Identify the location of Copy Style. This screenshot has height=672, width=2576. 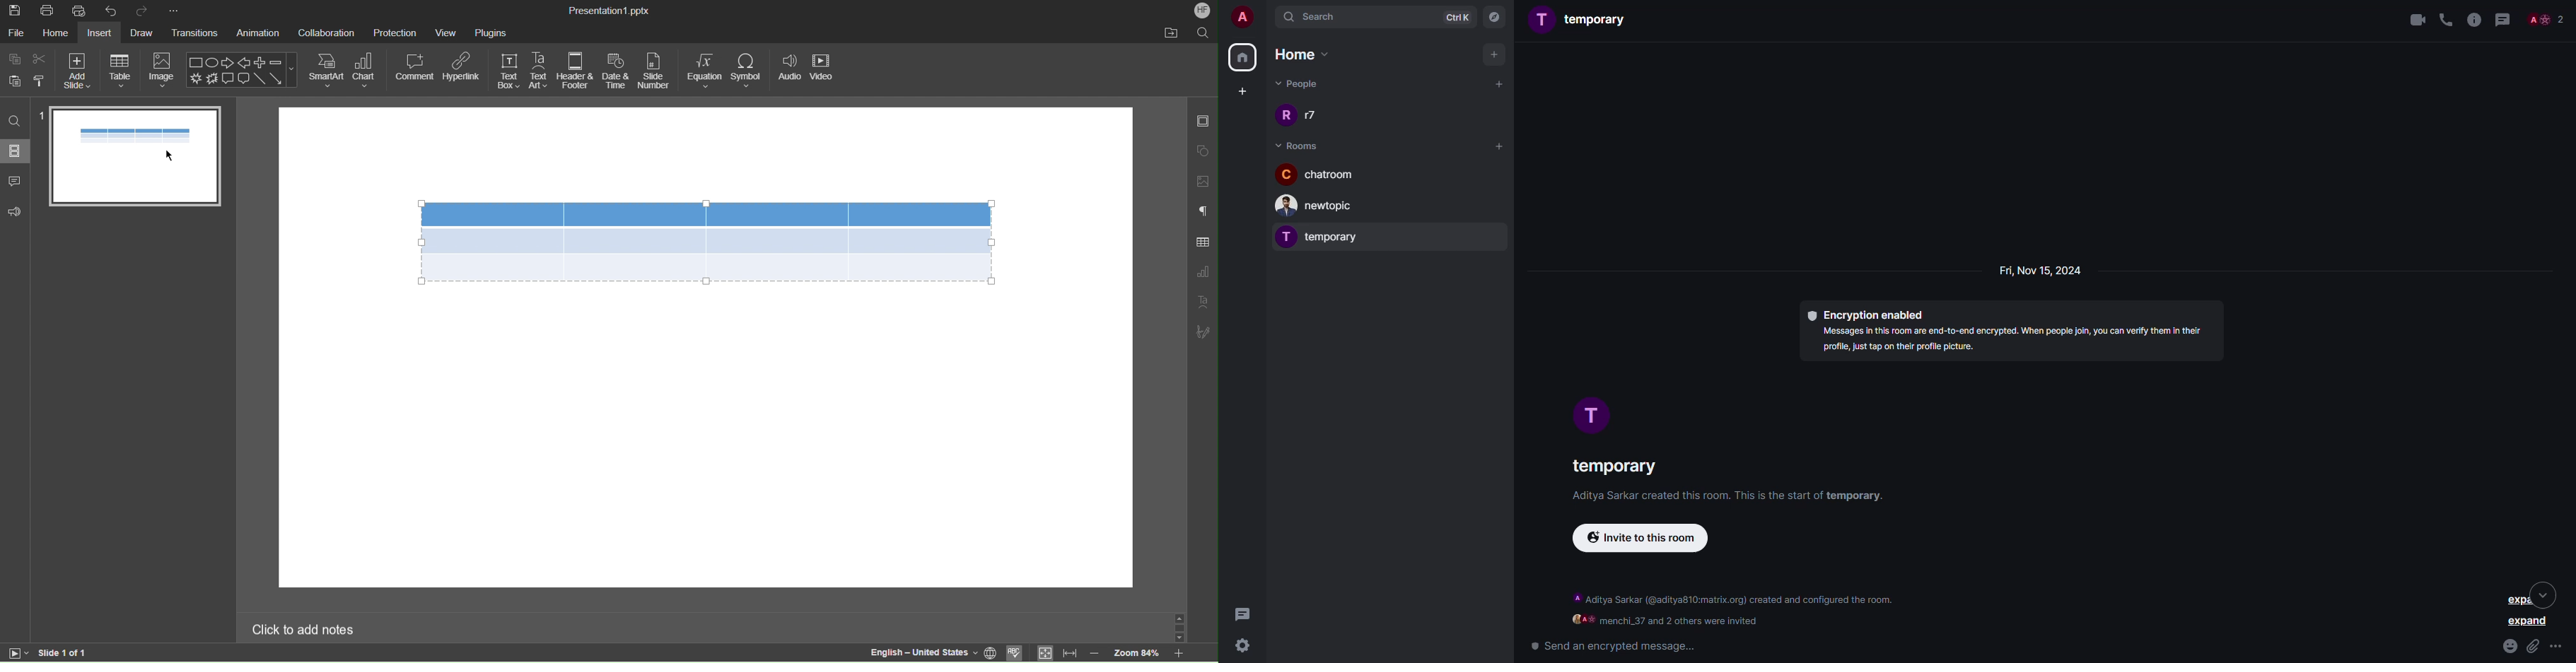
(39, 81).